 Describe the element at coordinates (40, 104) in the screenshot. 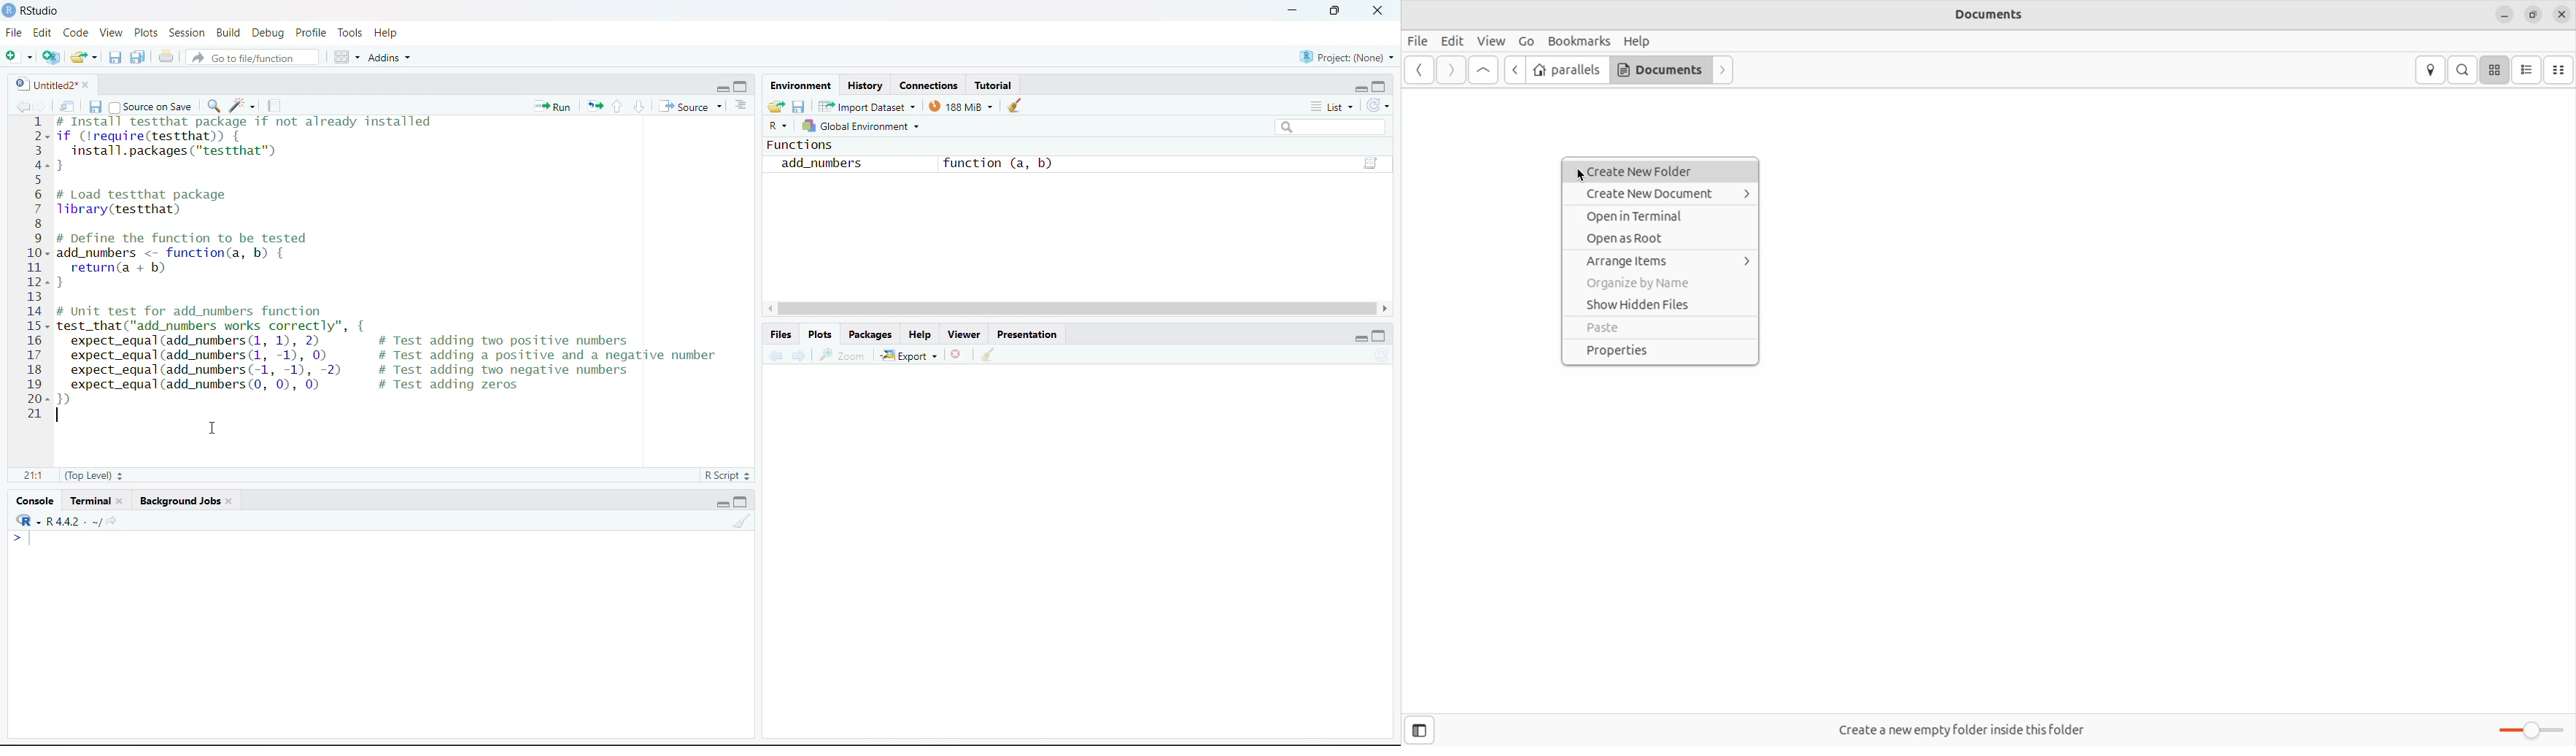

I see `next` at that location.